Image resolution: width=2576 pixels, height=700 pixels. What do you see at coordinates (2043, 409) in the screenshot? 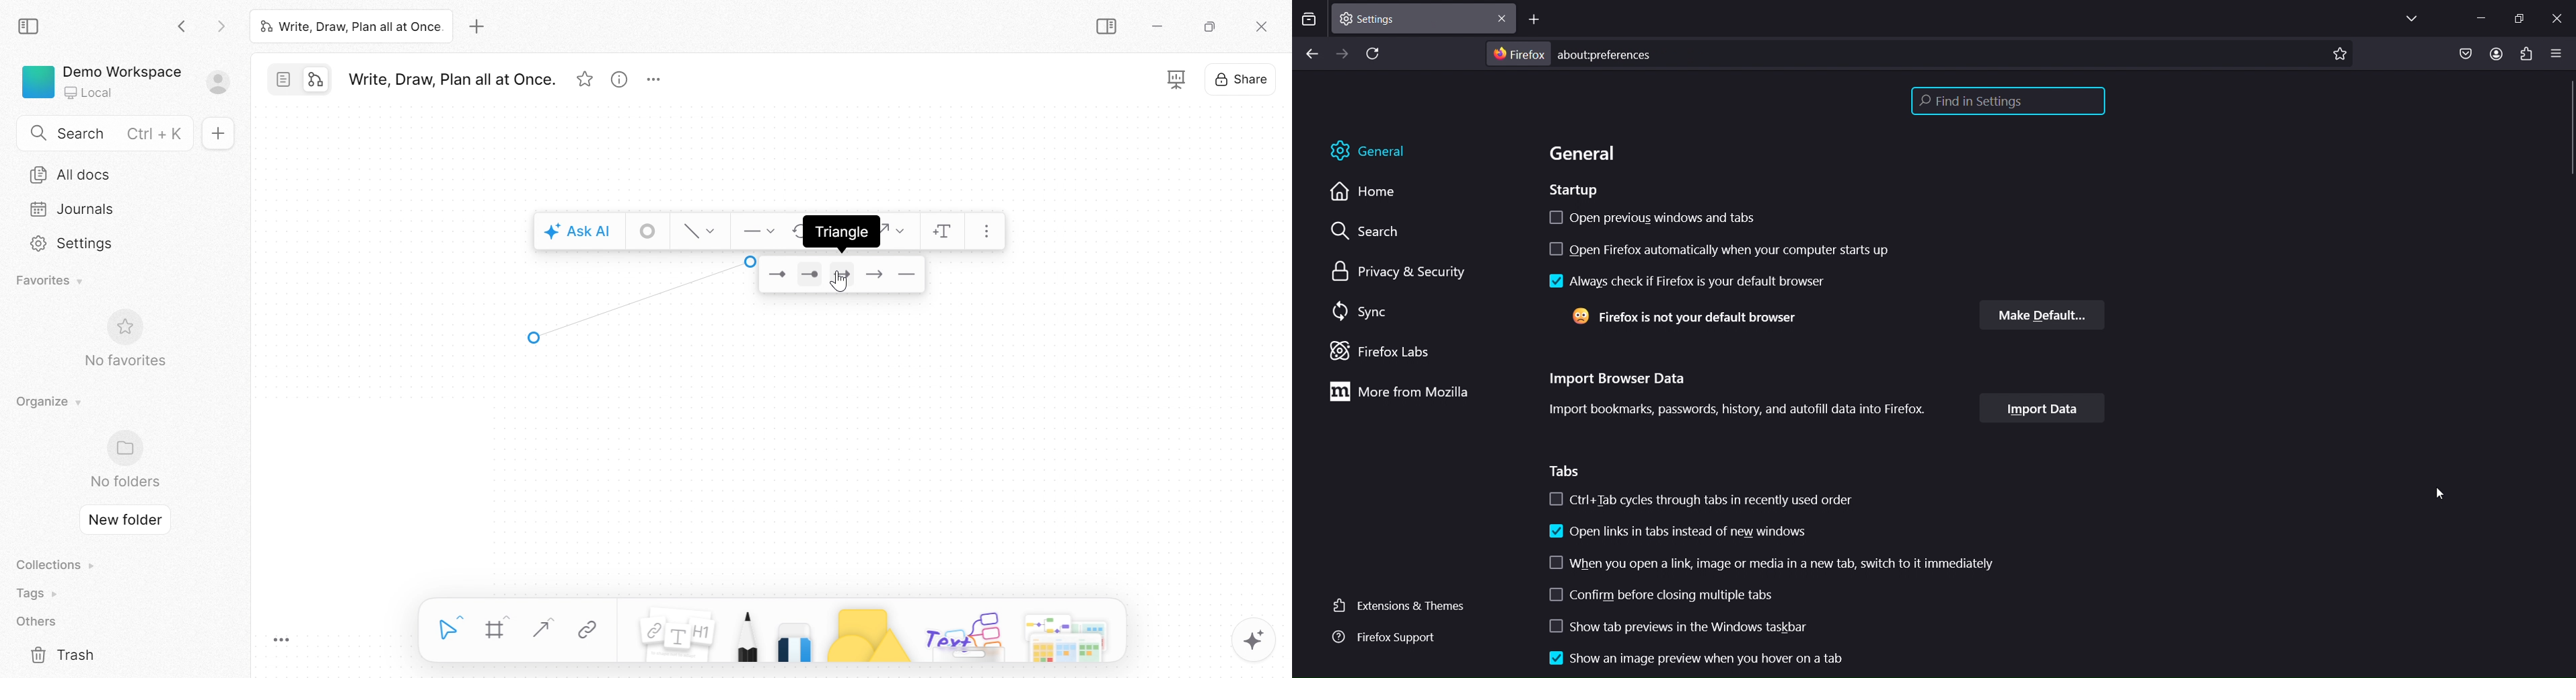
I see `import data` at bounding box center [2043, 409].